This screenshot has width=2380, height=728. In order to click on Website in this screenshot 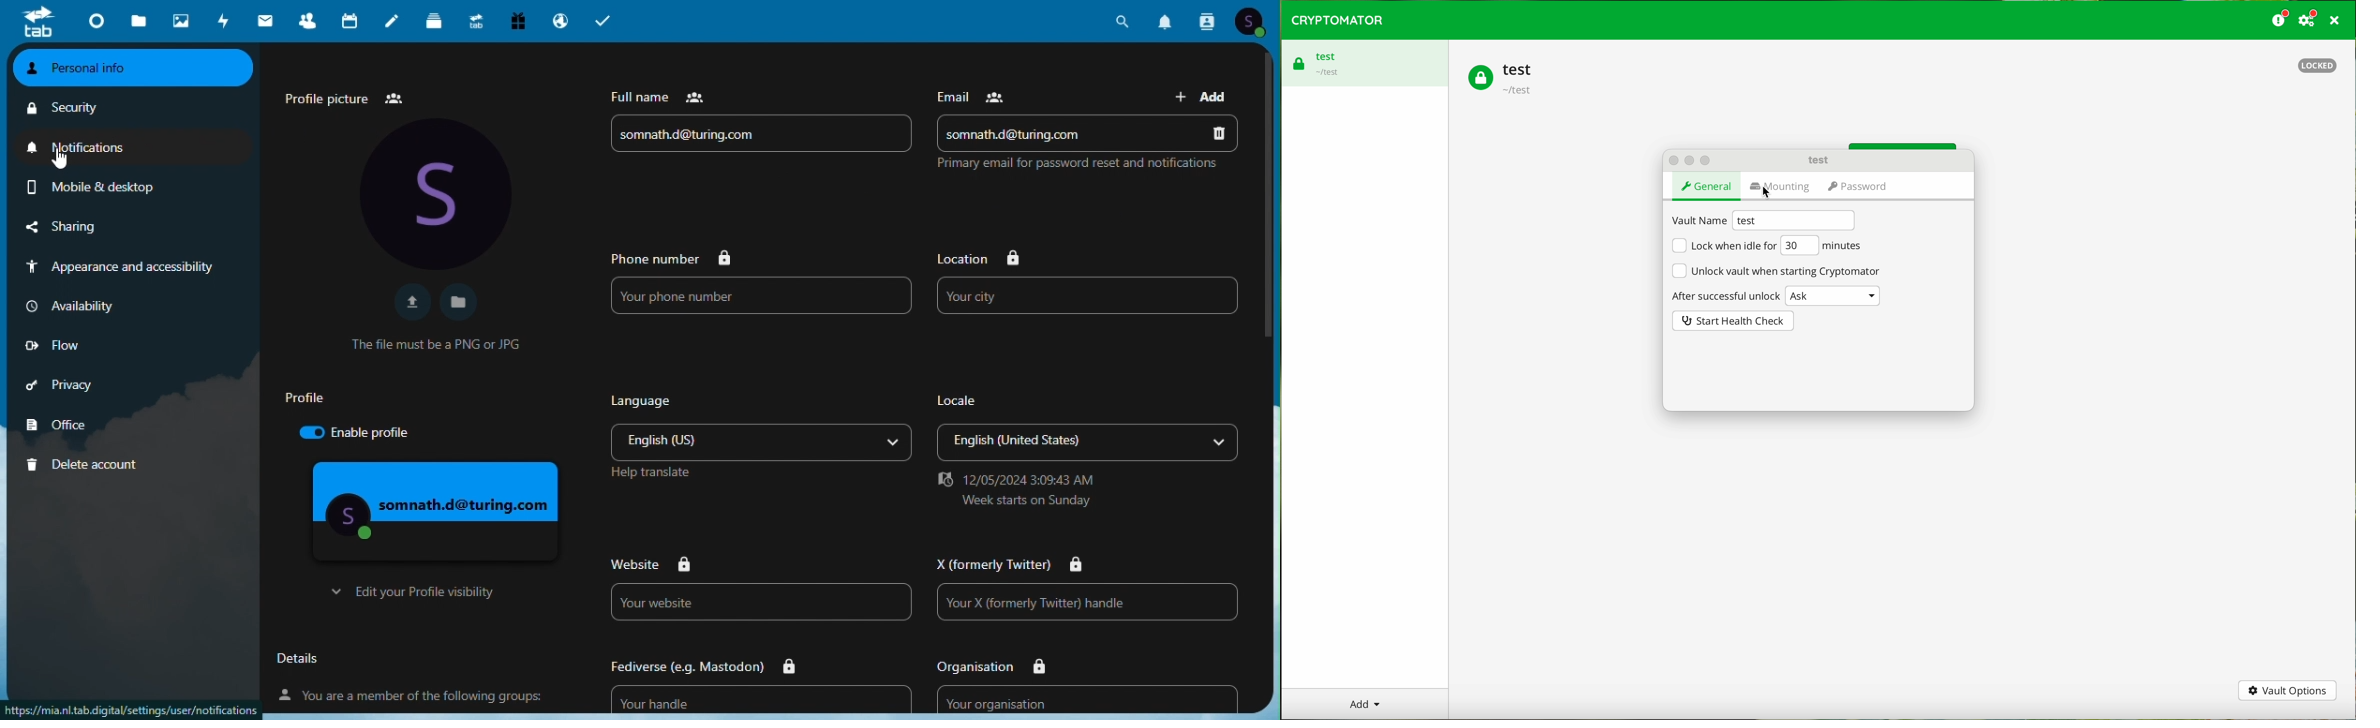, I will do `click(760, 601)`.